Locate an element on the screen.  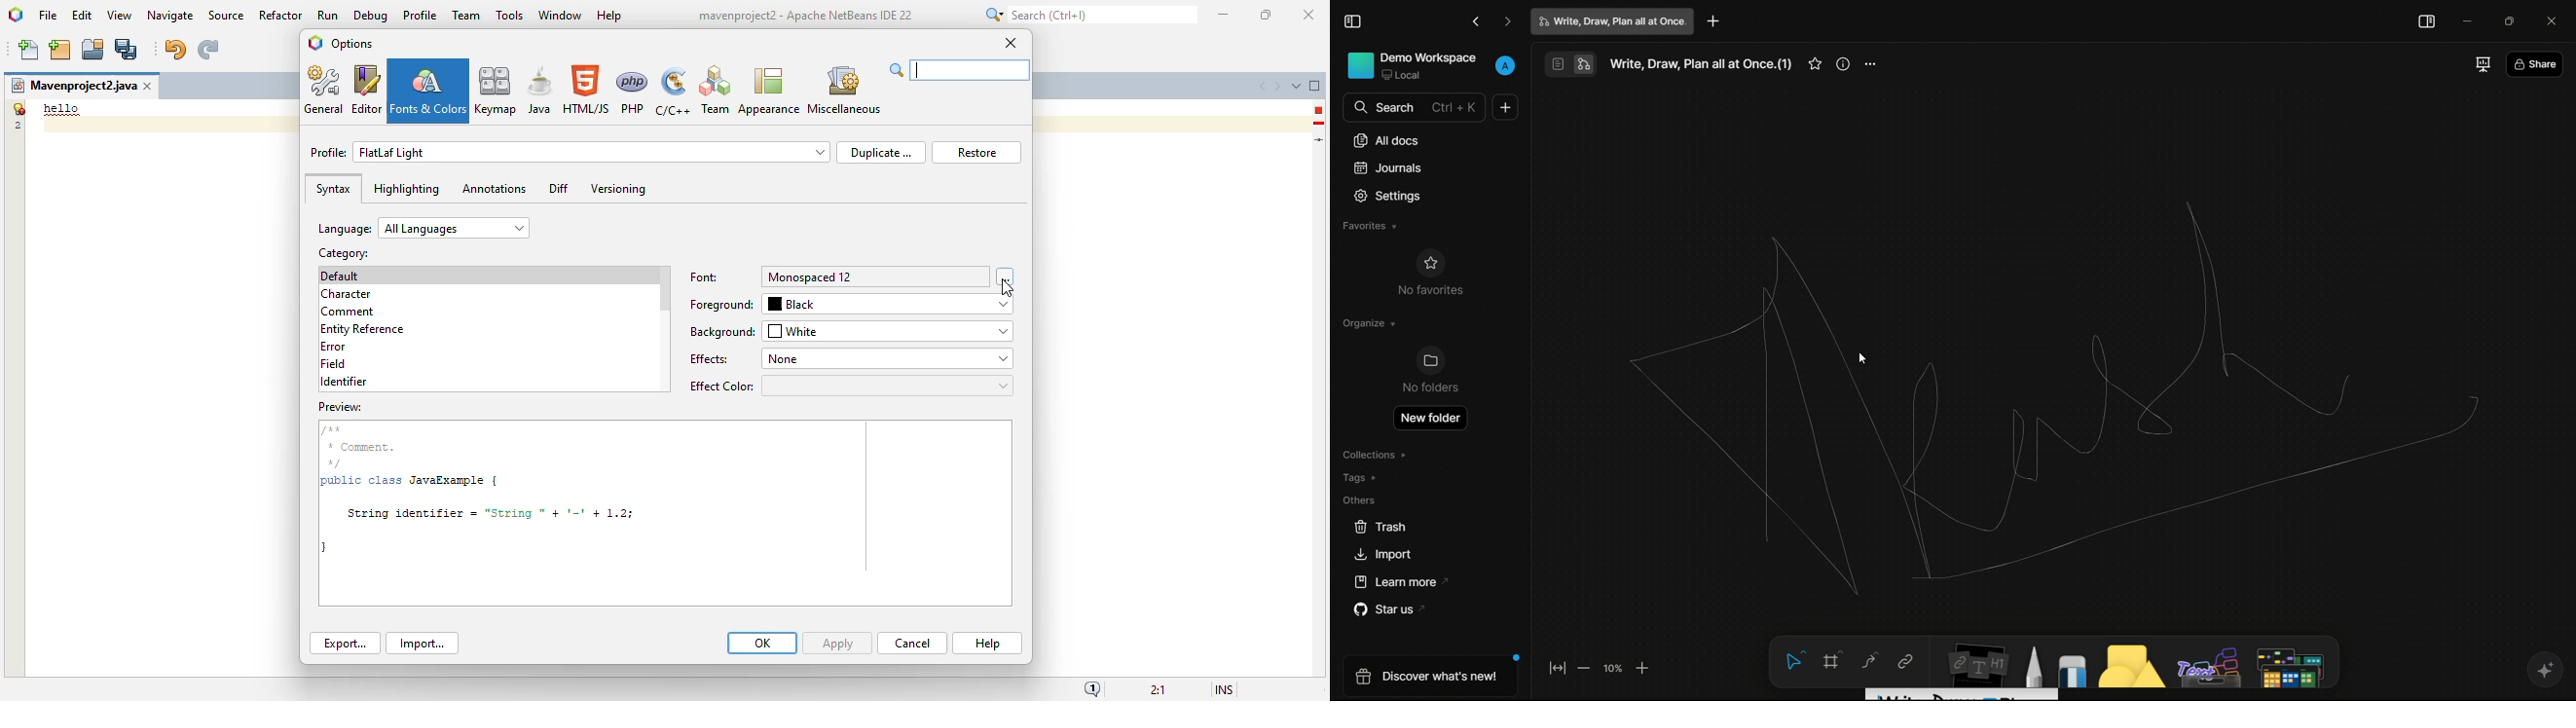
cursor is located at coordinates (1861, 358).